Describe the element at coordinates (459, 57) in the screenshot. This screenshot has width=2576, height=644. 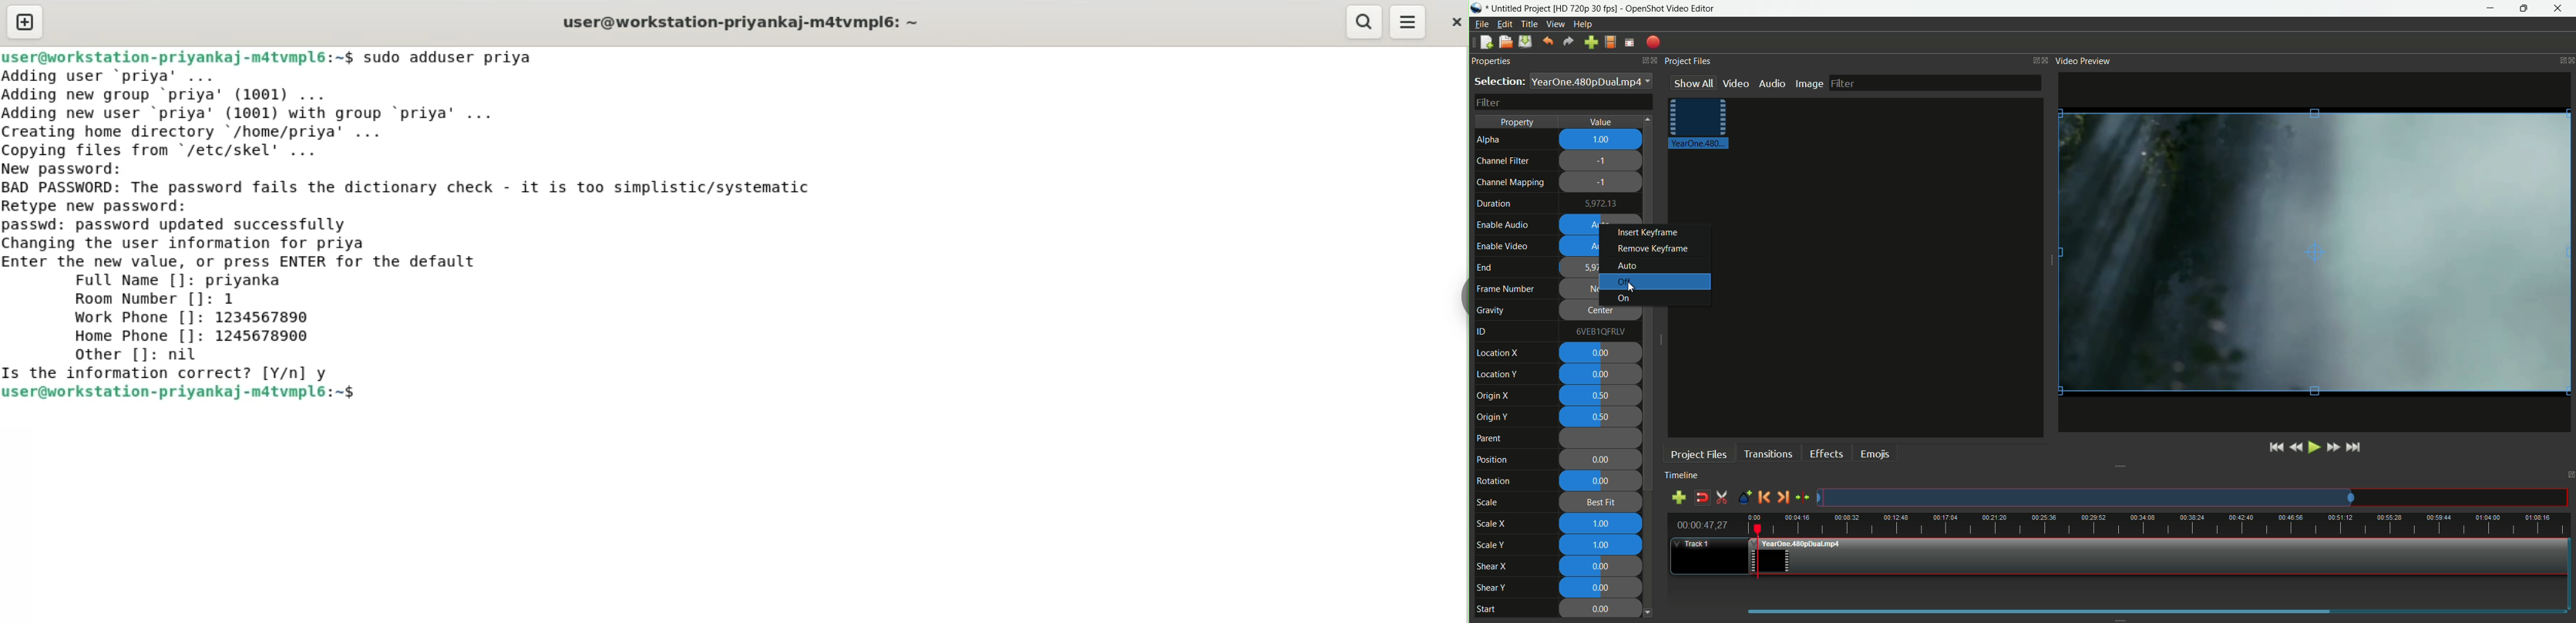
I see `sudo adduser priya` at that location.